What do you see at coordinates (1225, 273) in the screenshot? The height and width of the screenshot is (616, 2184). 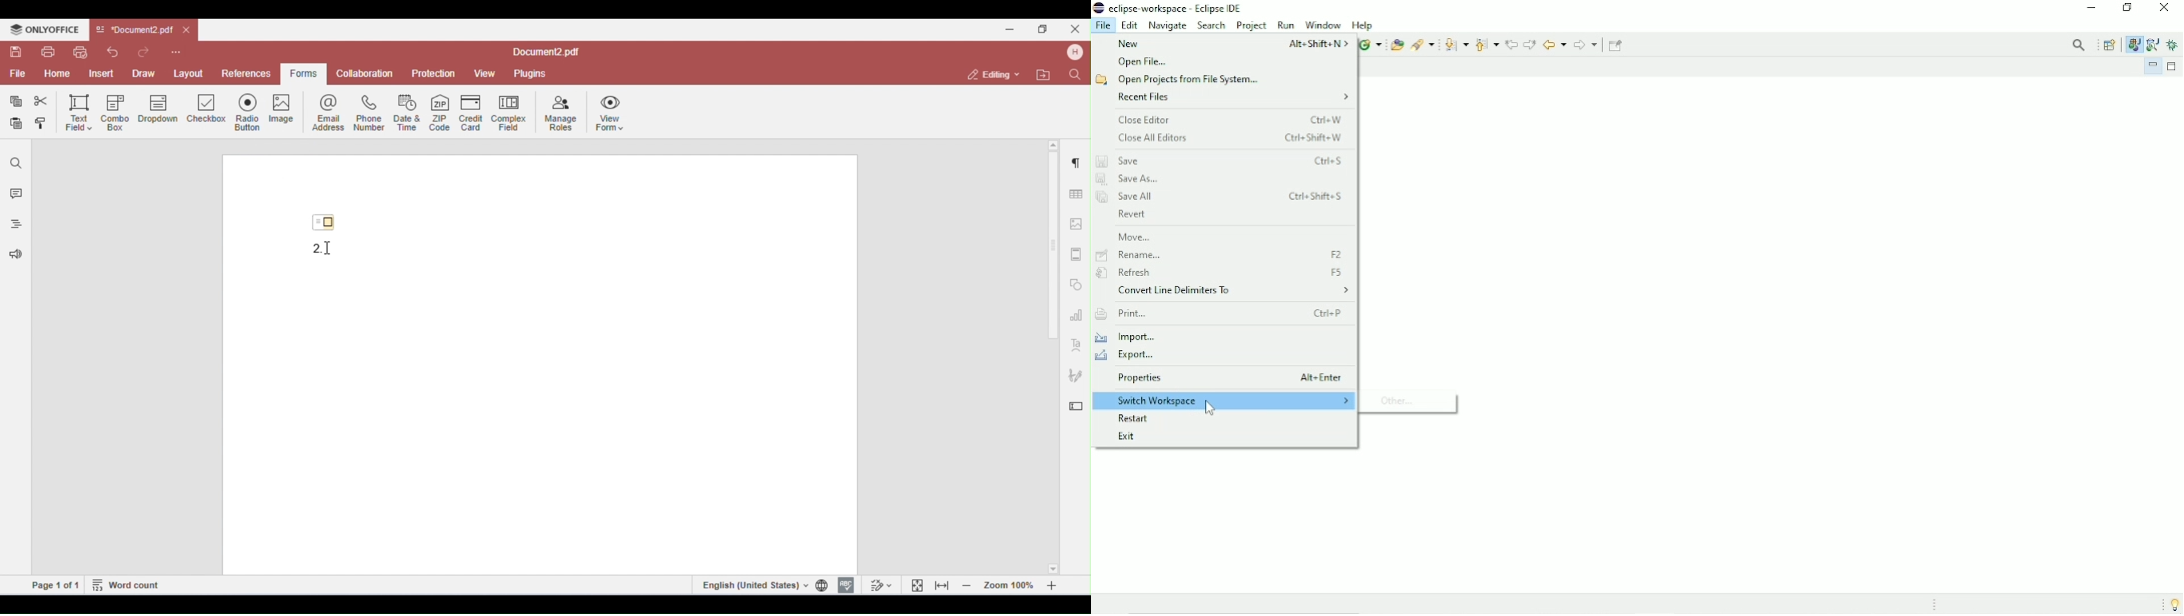 I see `Refresh` at bounding box center [1225, 273].